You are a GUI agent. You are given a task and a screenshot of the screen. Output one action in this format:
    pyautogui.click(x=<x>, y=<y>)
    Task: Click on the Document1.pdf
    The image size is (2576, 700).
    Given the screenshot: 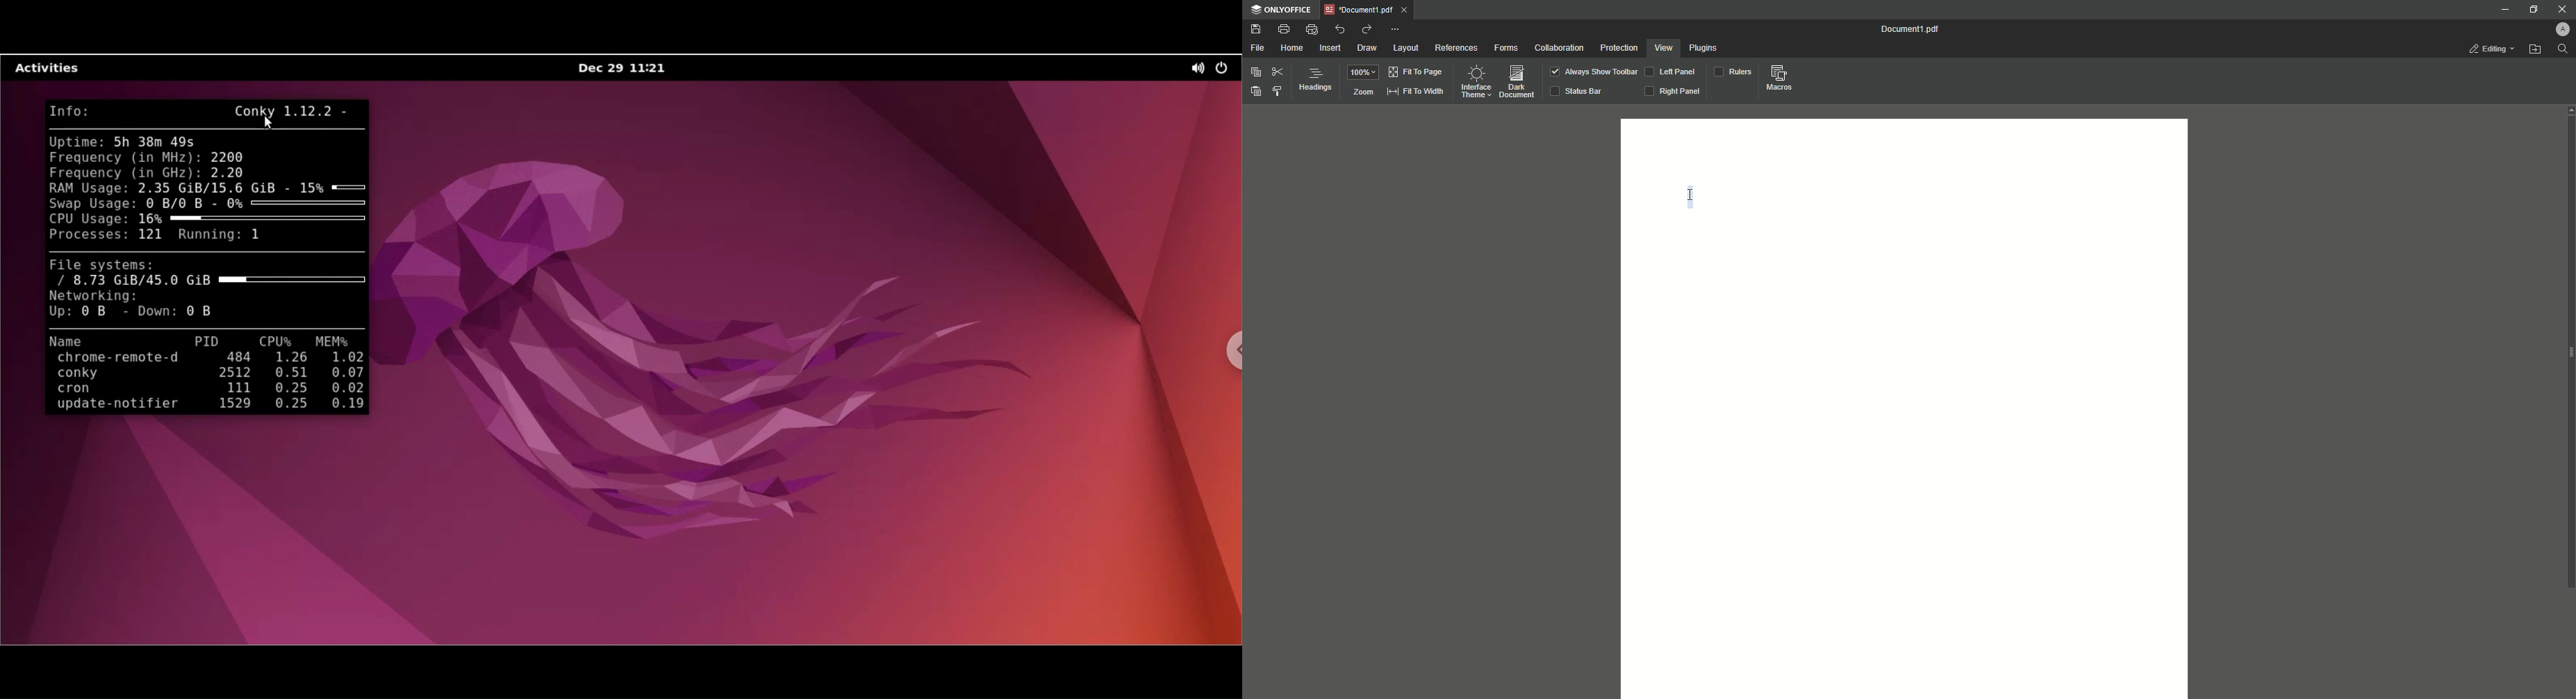 What is the action you would take?
    pyautogui.click(x=1367, y=10)
    